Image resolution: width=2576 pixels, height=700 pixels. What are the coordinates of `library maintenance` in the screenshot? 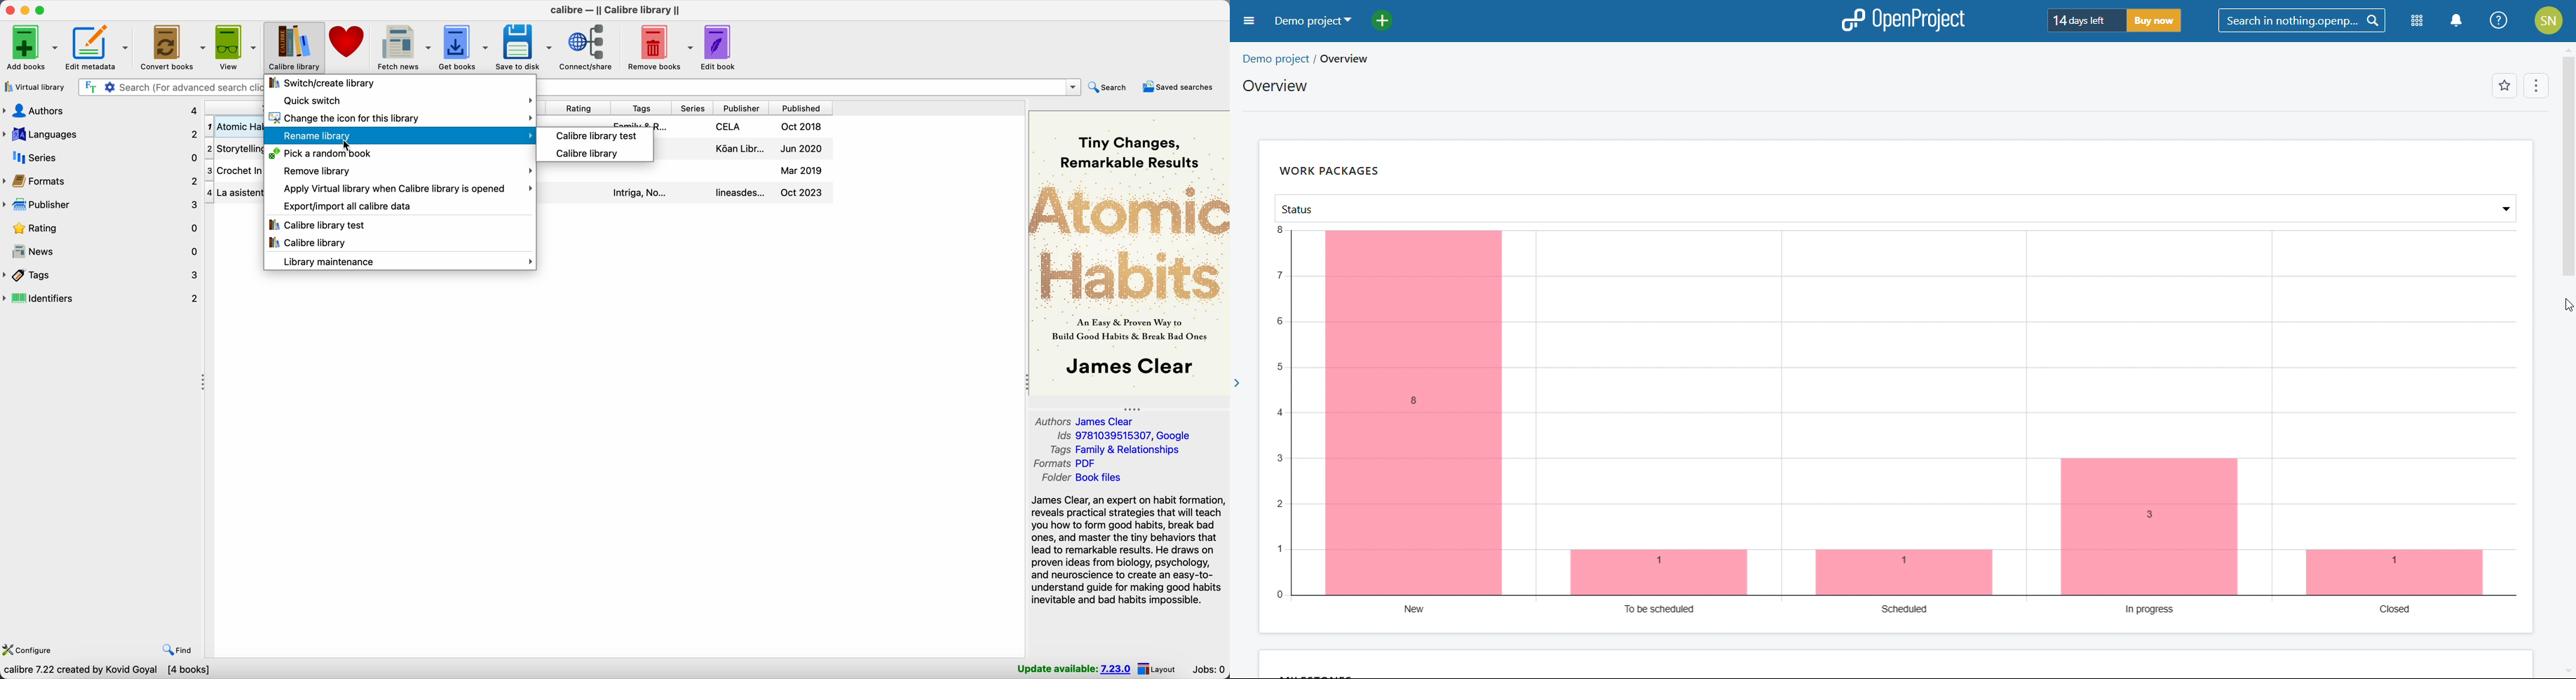 It's located at (403, 261).